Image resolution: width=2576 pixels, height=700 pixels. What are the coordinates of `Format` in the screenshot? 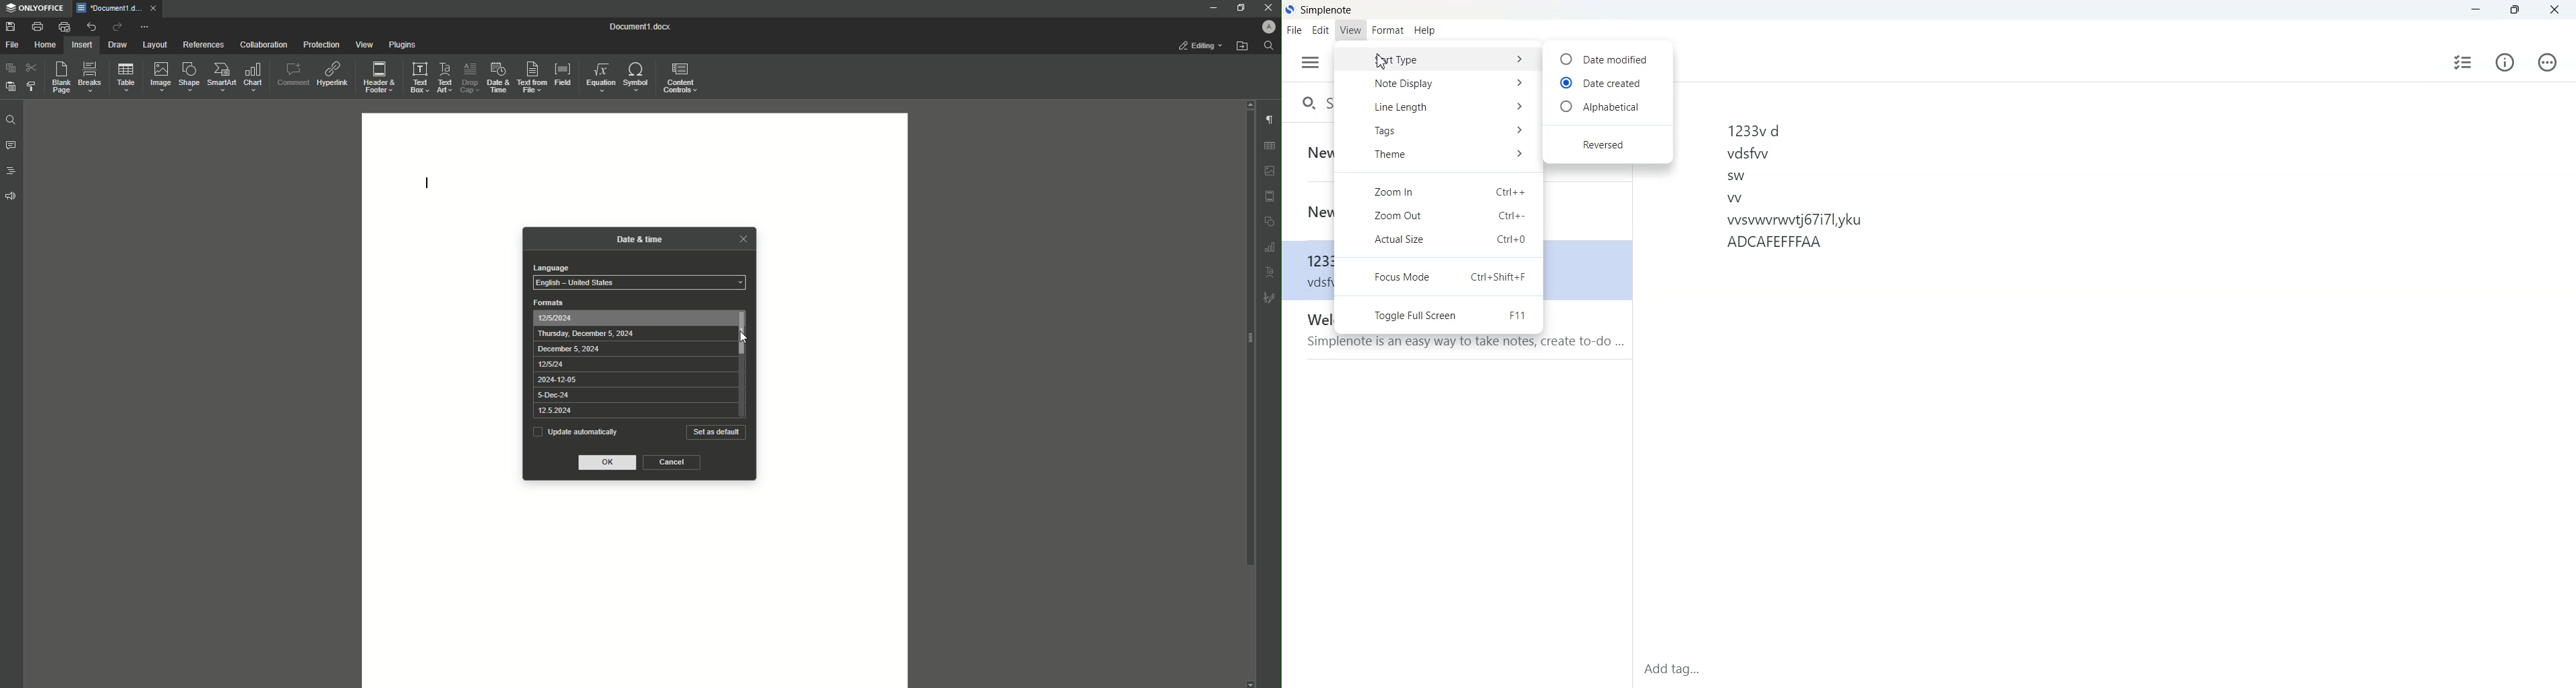 It's located at (1387, 30).